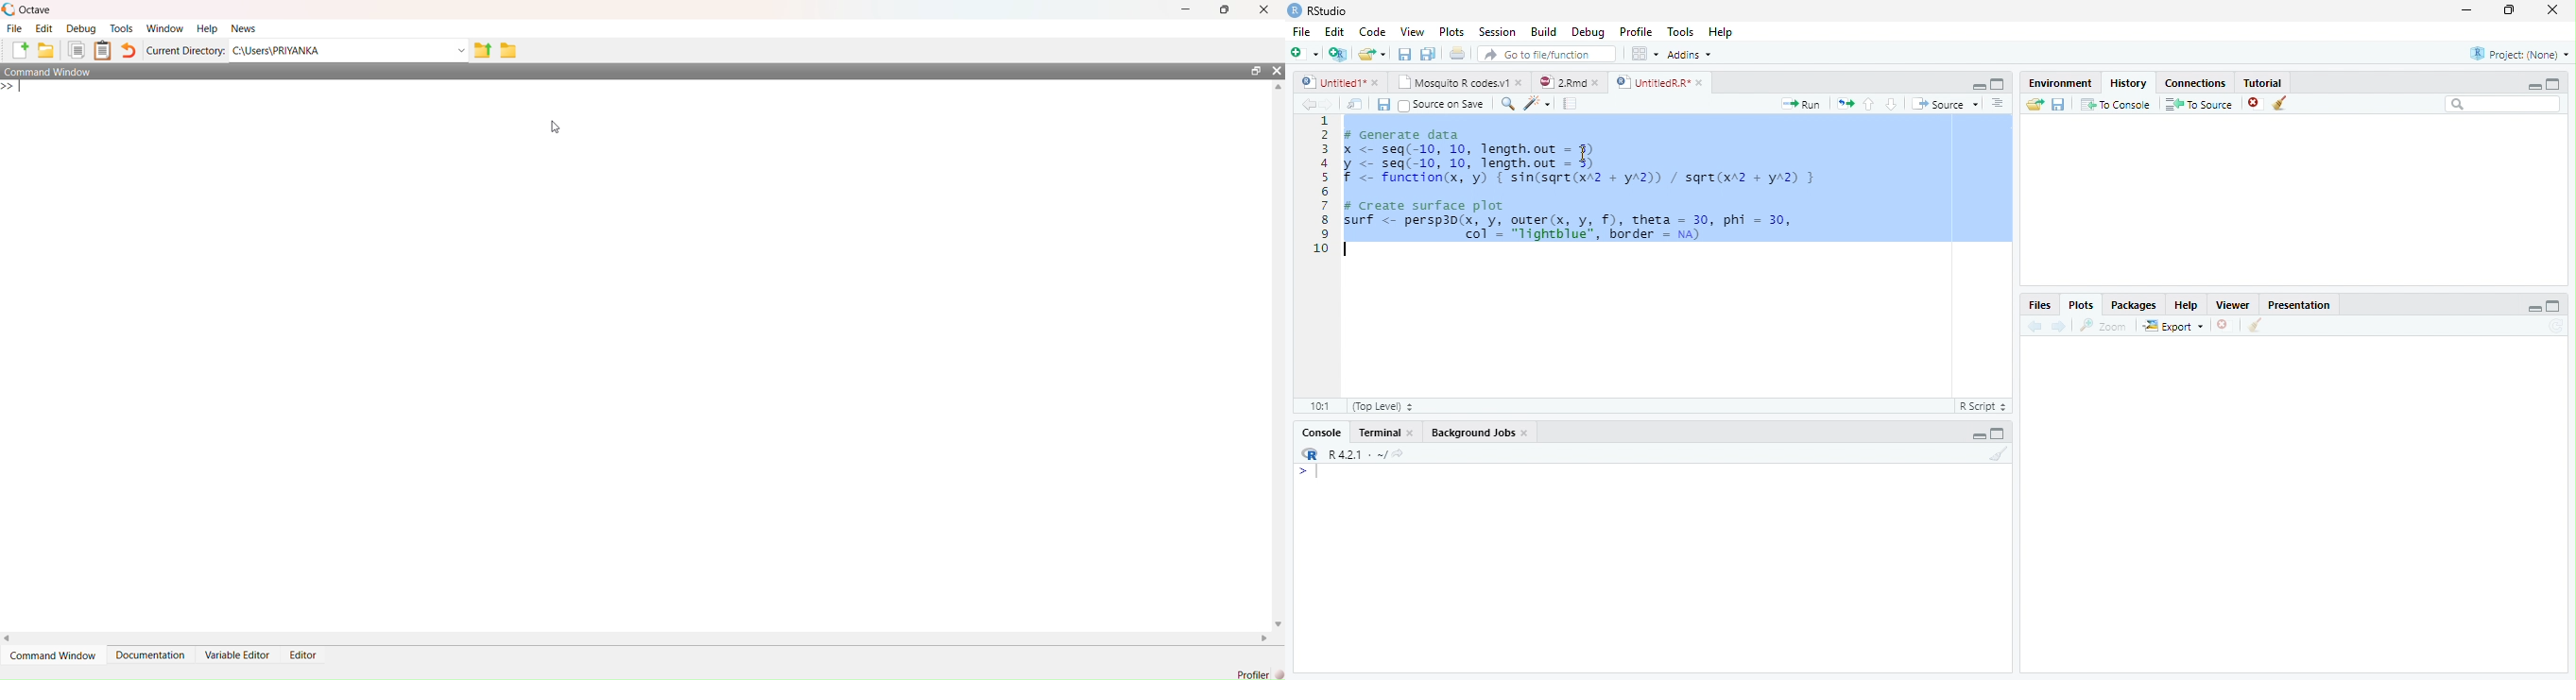 This screenshot has height=700, width=2576. Describe the element at coordinates (1585, 193) in the screenshot. I see `# Generate datax <- seq(-10, 10, length.out = 5)y <- seq(-10, 10, length.out - 5)f <- function(x, 'y) { sin(sqre(xA2 + yA2)) / sqre(xr2 + yA2) }# Create surface plotsurf <- persp3d(x, y, outer(x, y, f), theta = 30, phi = 30,| col’ = "lightblue", border = na)` at that location.